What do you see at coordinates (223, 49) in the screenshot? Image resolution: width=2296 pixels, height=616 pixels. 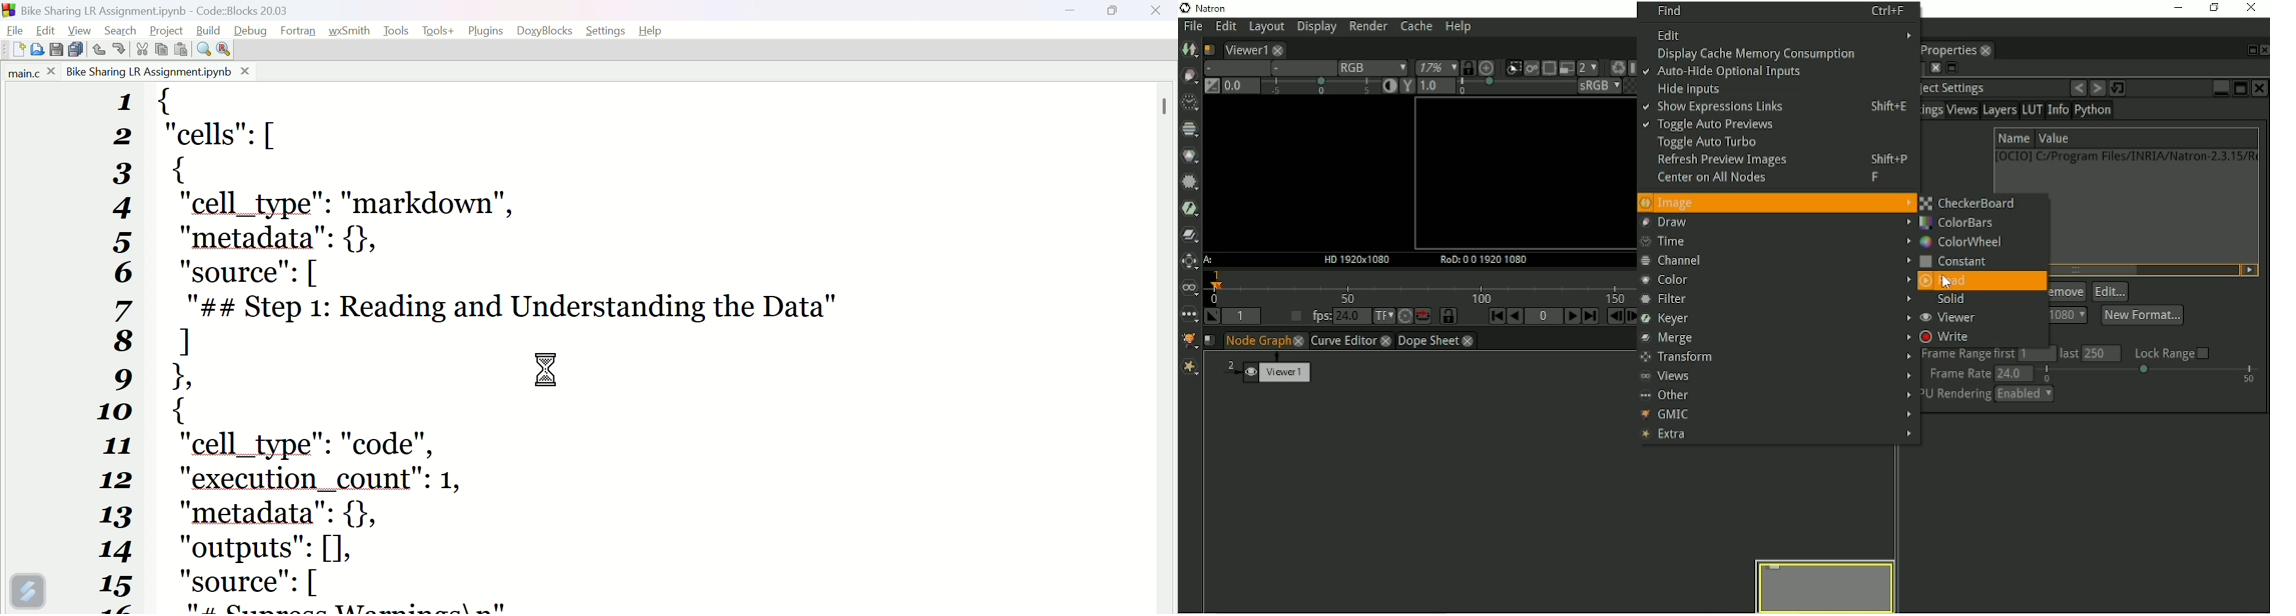 I see `Replace` at bounding box center [223, 49].